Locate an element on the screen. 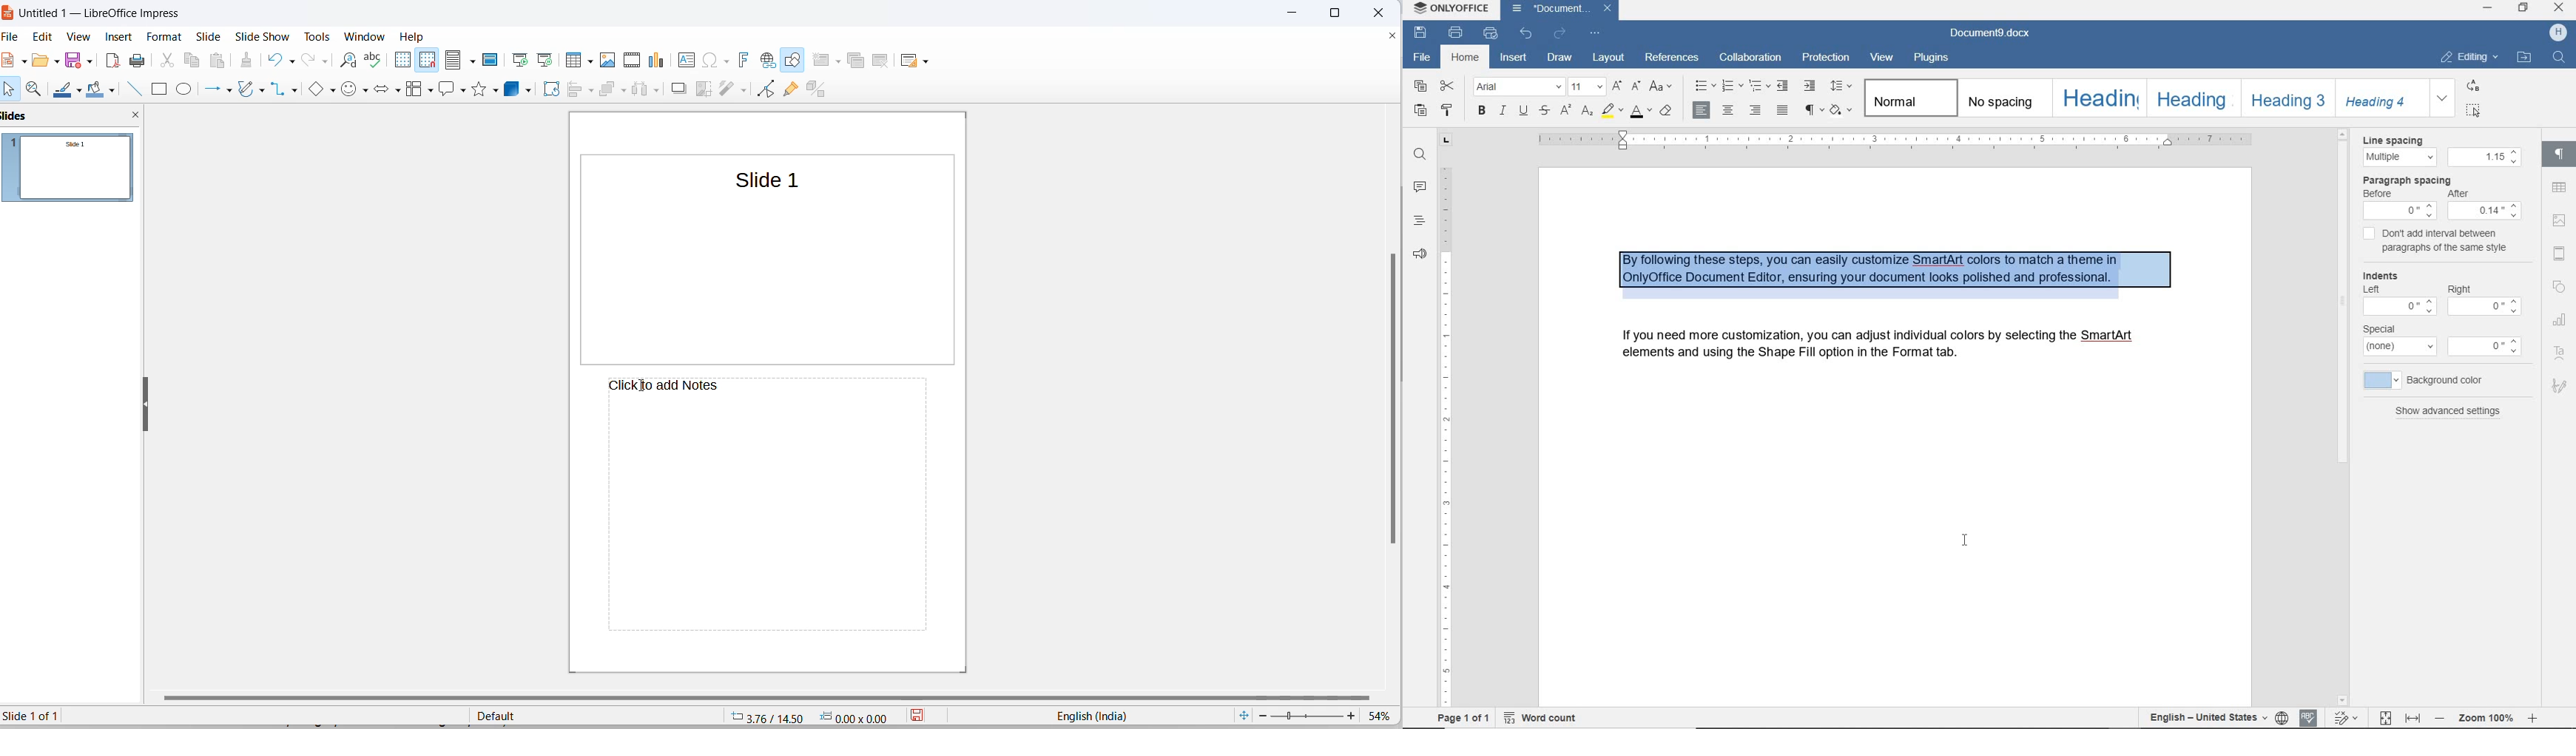 This screenshot has width=2576, height=756. line and arrows is located at coordinates (212, 90).